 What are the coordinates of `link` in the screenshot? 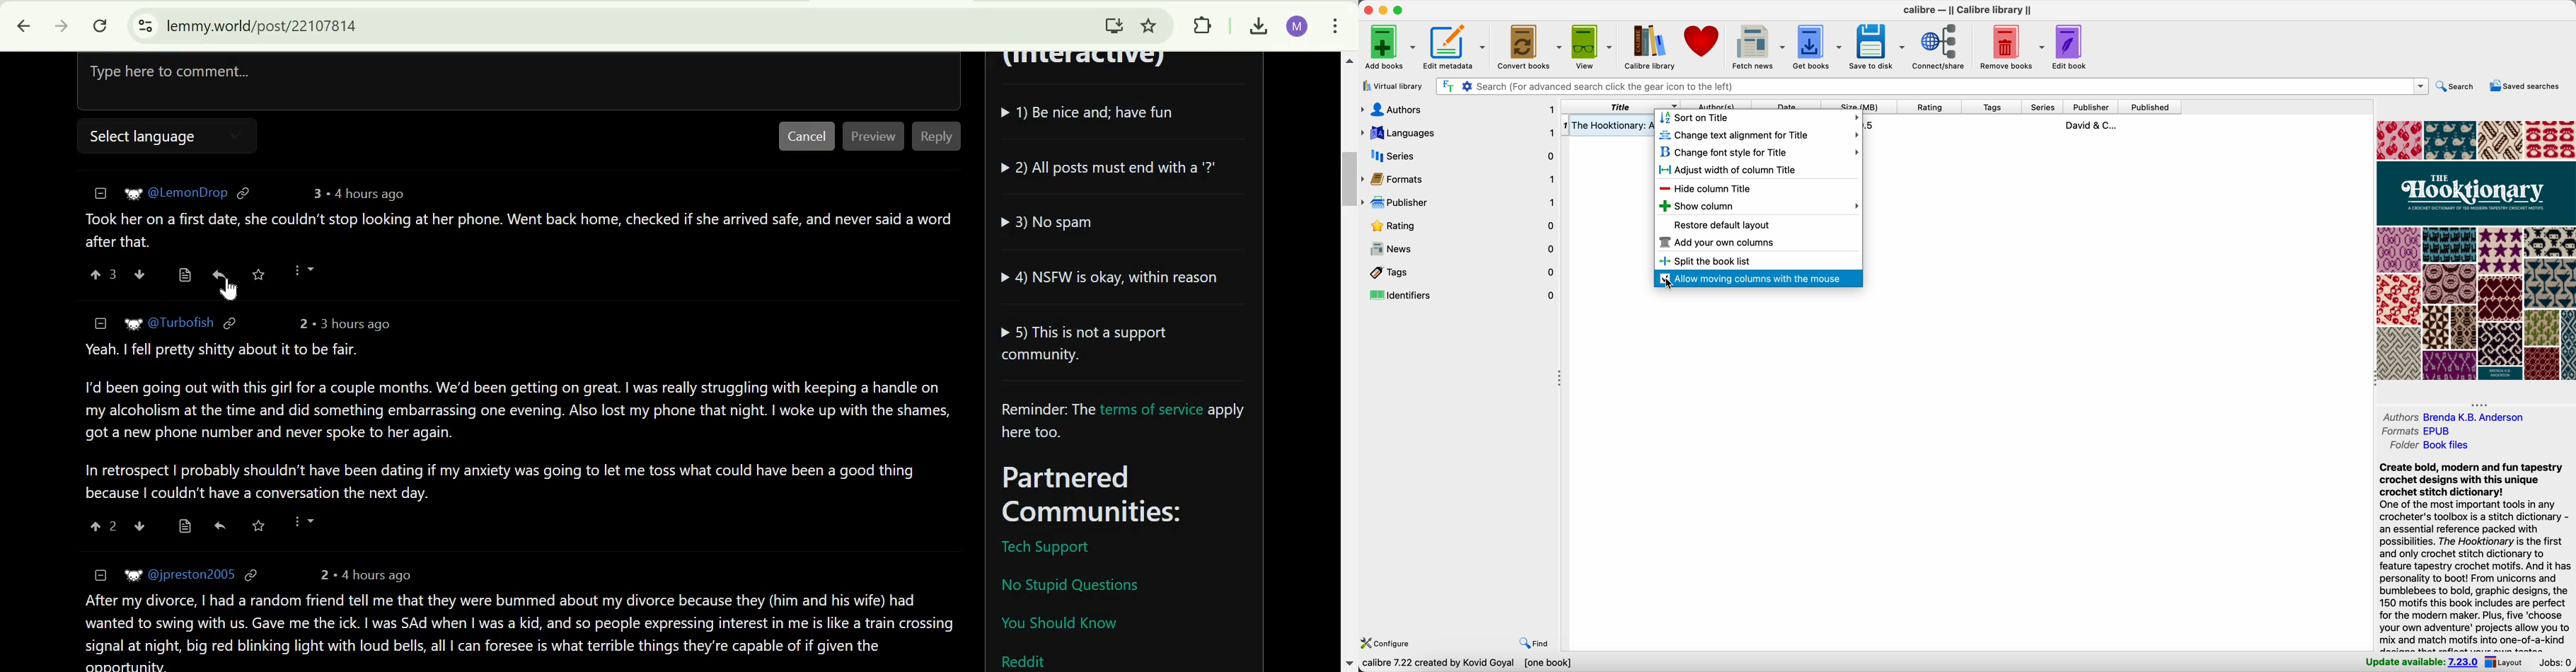 It's located at (229, 323).